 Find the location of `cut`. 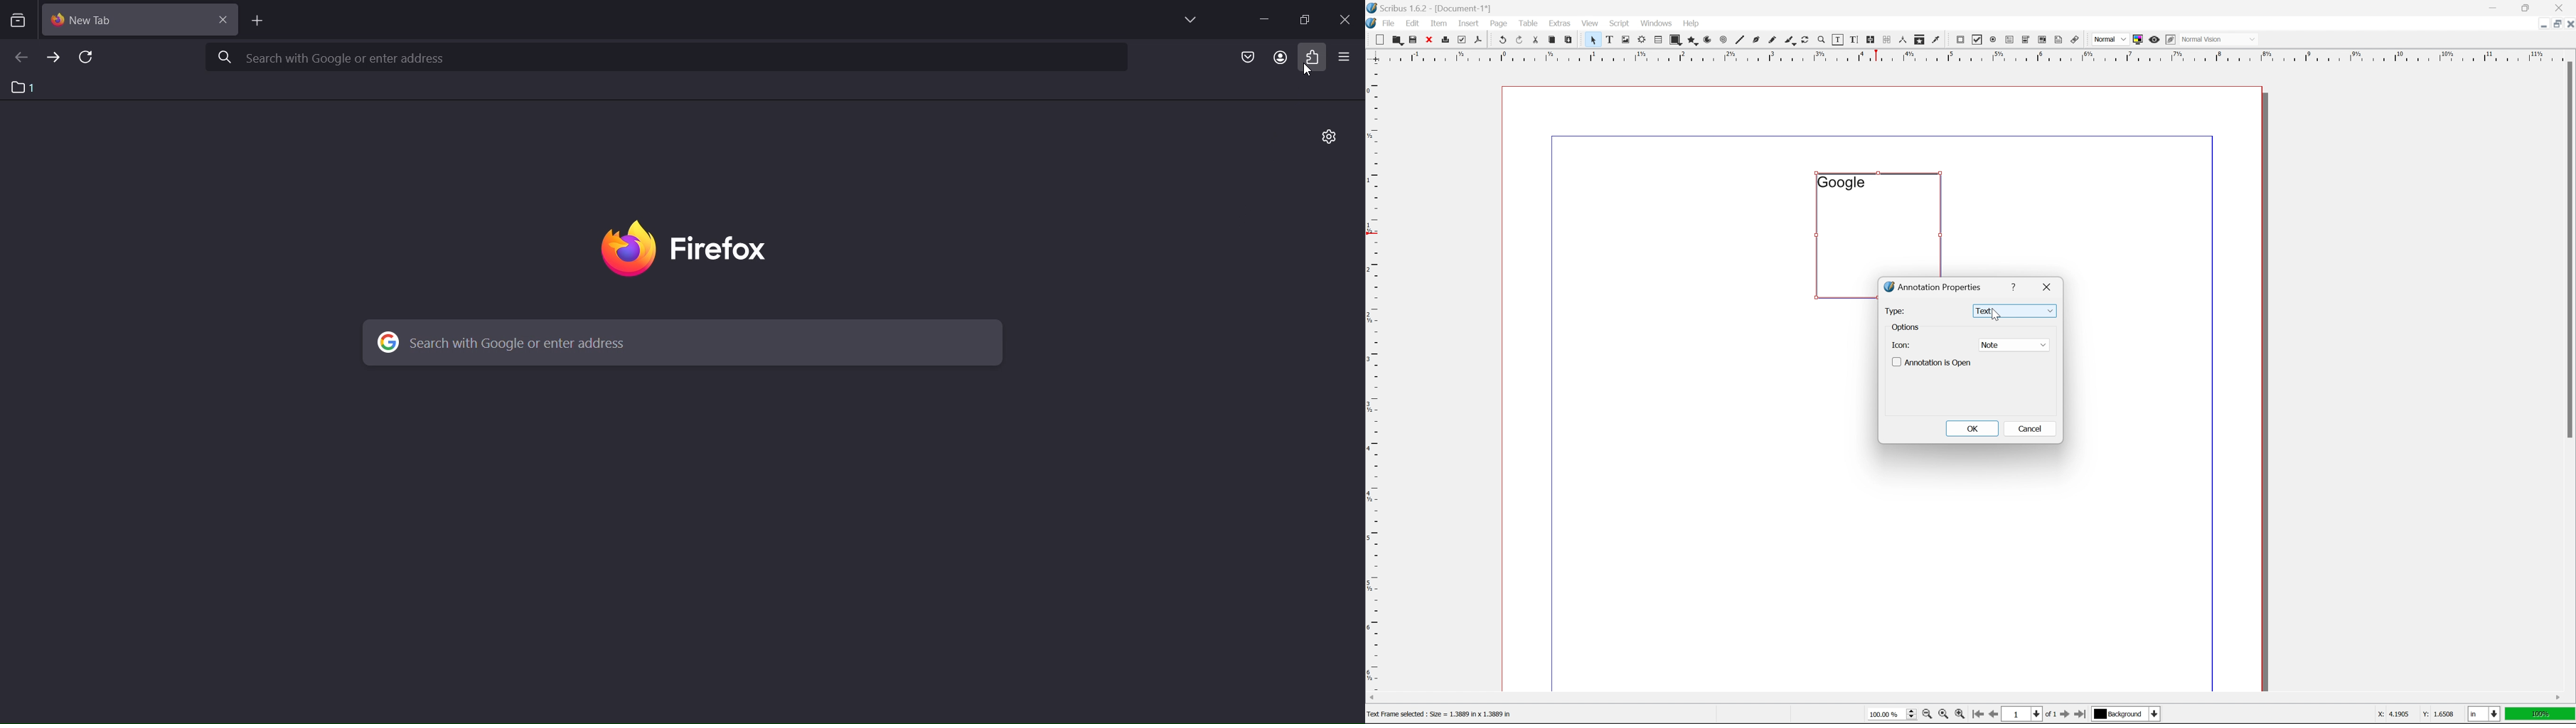

cut is located at coordinates (1535, 40).